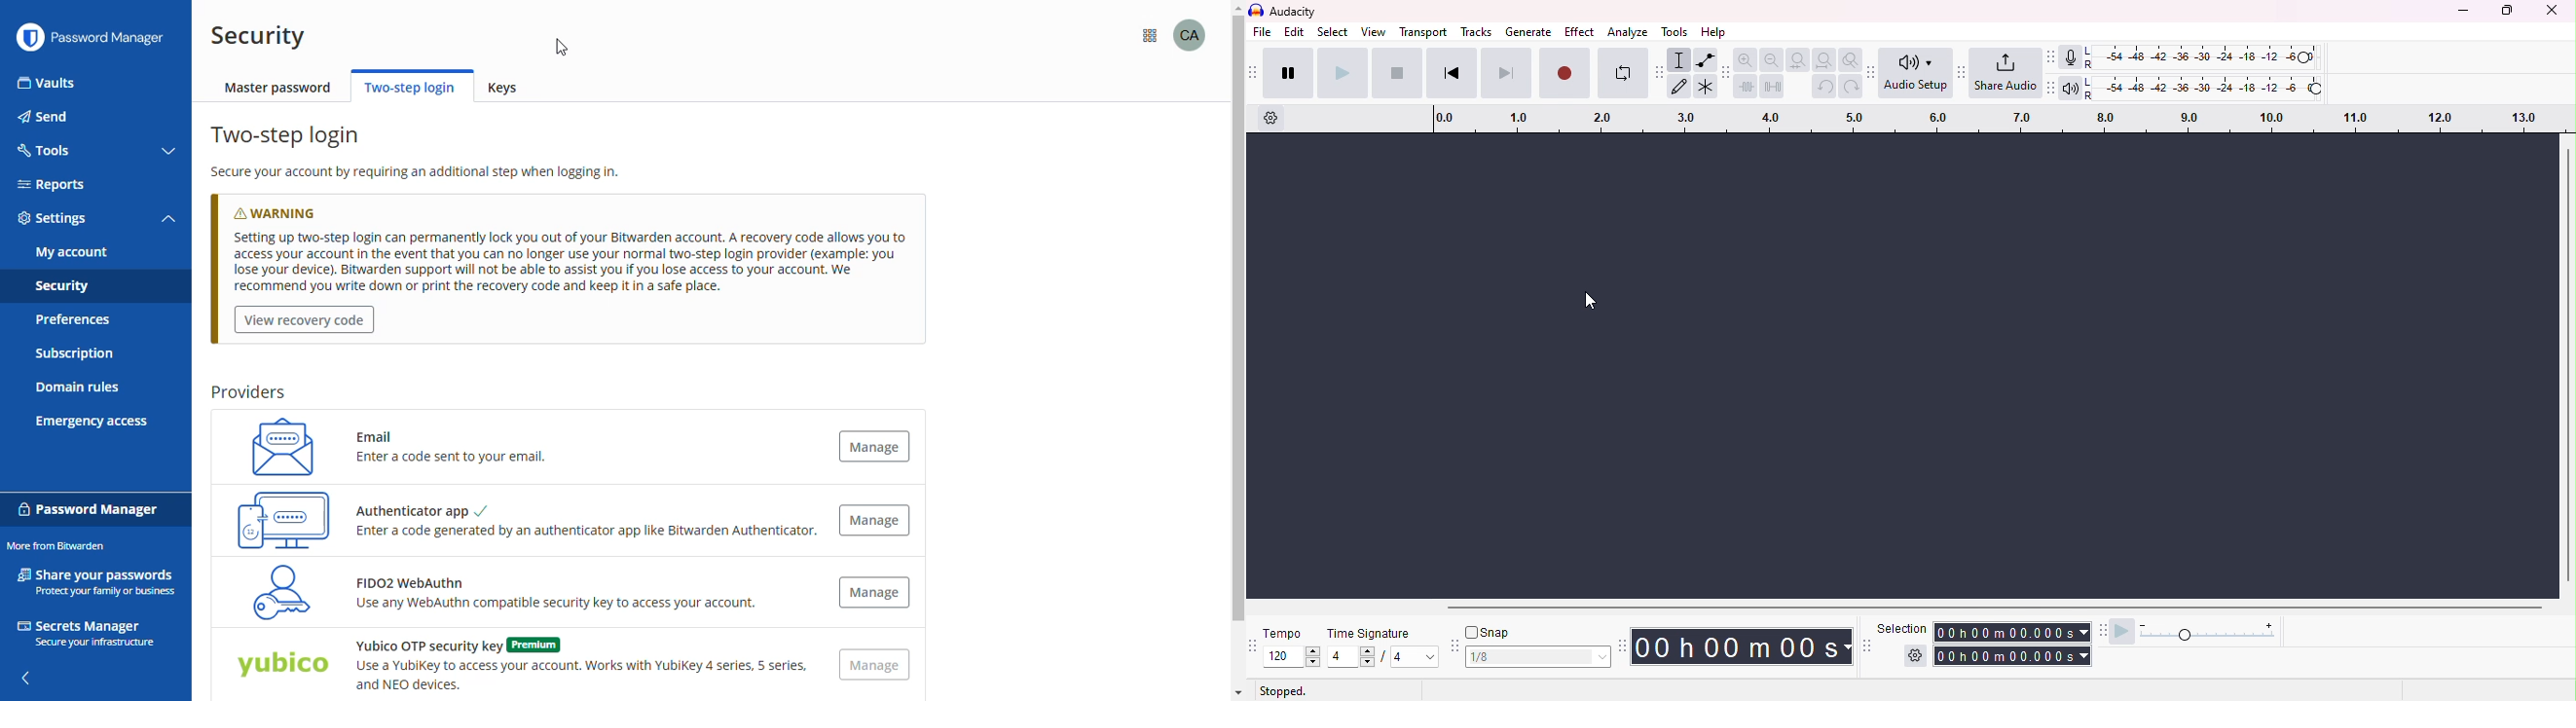  Describe the element at coordinates (2507, 11) in the screenshot. I see `maximize` at that location.